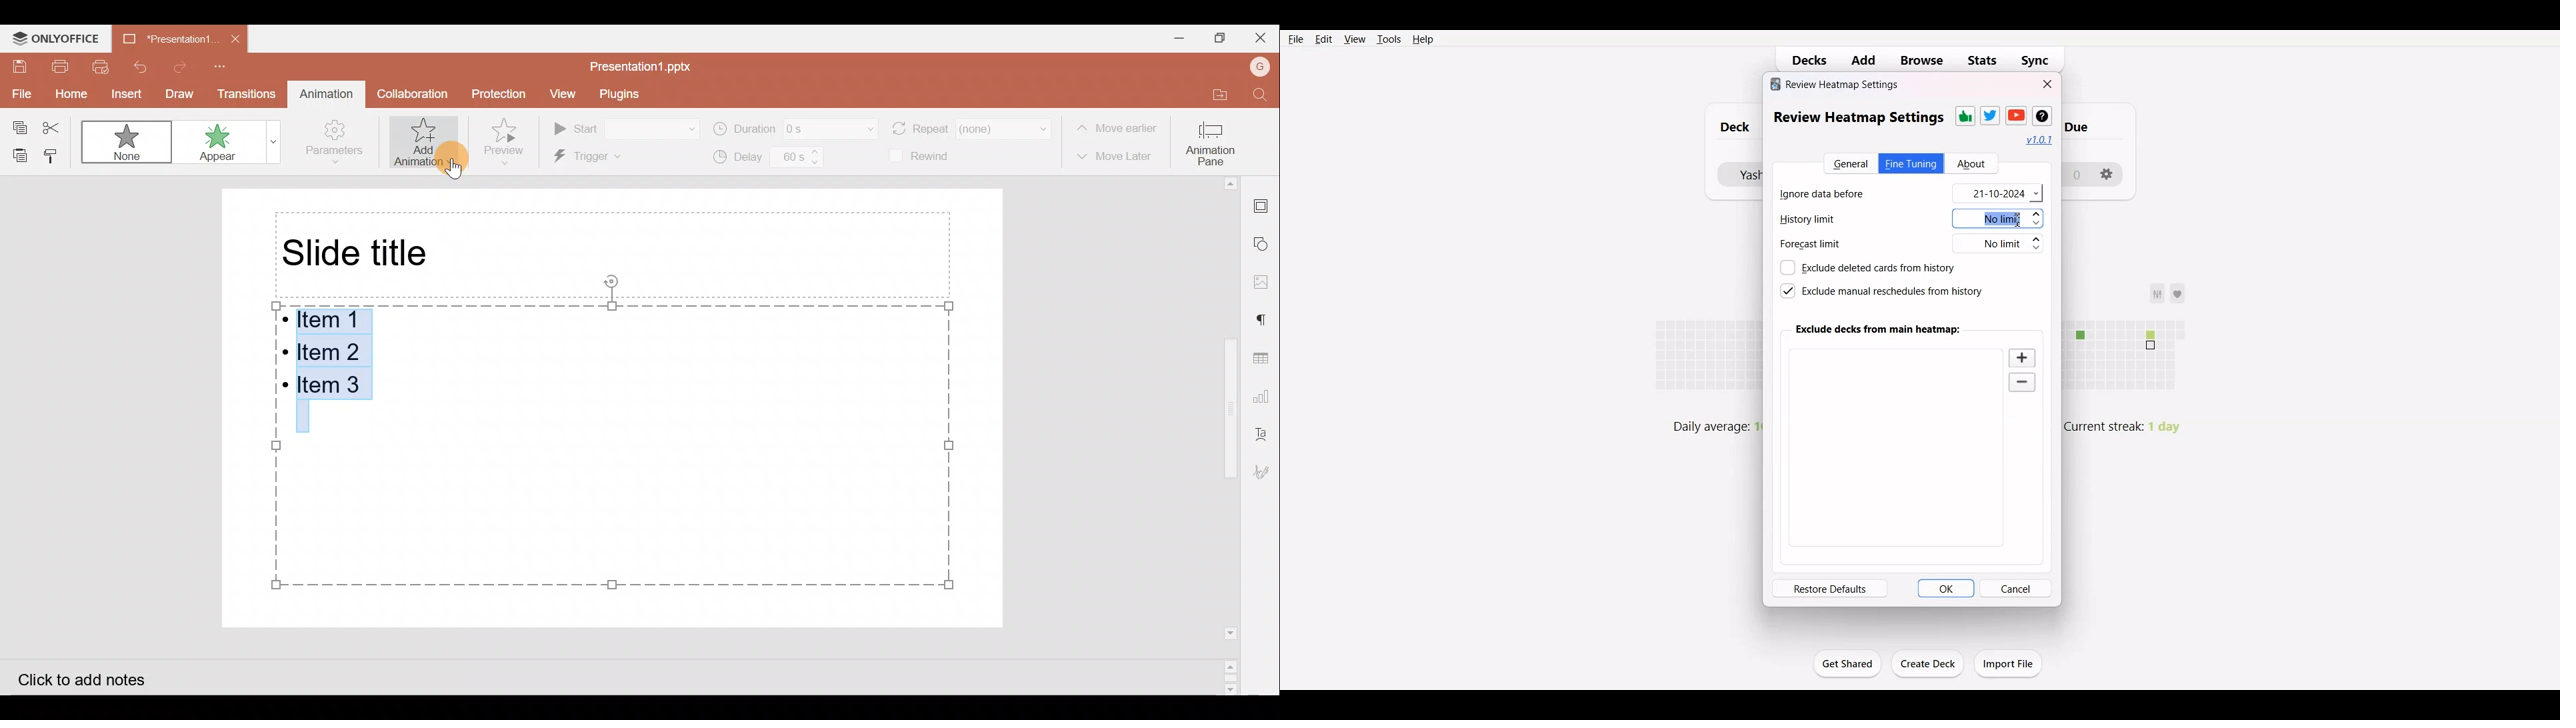  I want to click on daily average, so click(1706, 425).